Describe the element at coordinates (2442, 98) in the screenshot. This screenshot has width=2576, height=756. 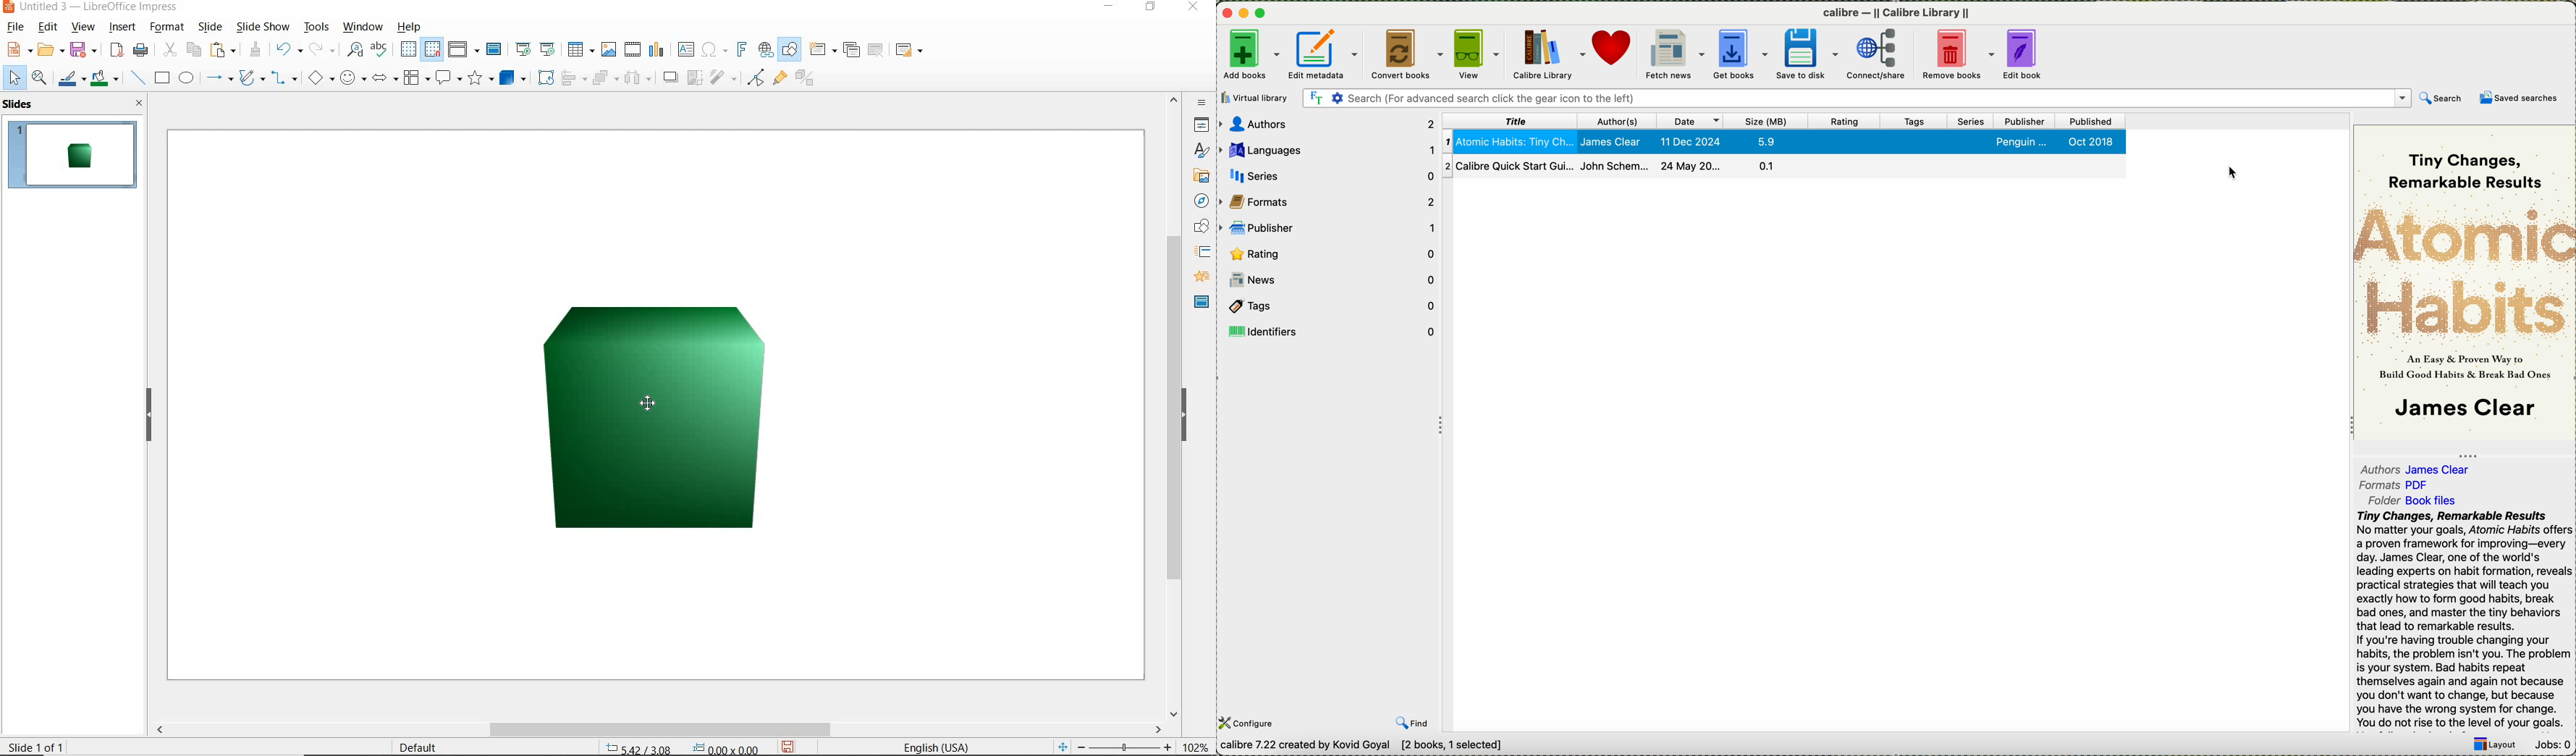
I see `search` at that location.